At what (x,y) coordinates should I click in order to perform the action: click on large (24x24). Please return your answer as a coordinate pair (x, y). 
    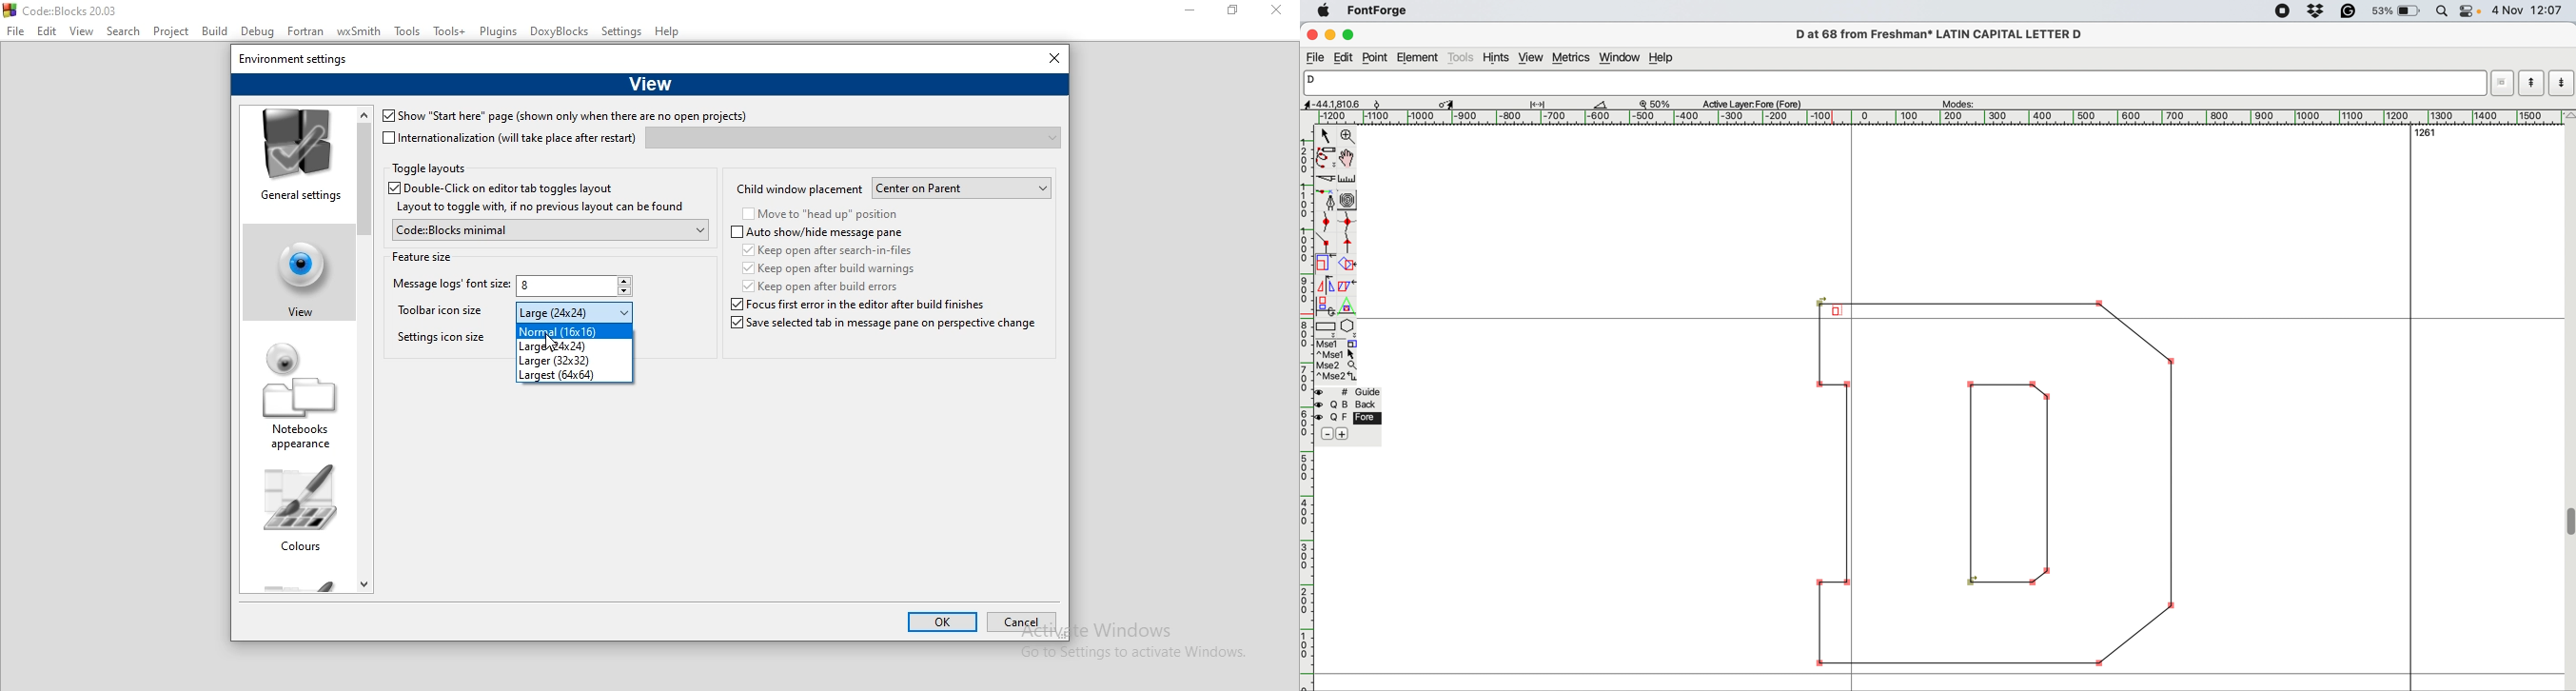
    Looking at the image, I should click on (575, 312).